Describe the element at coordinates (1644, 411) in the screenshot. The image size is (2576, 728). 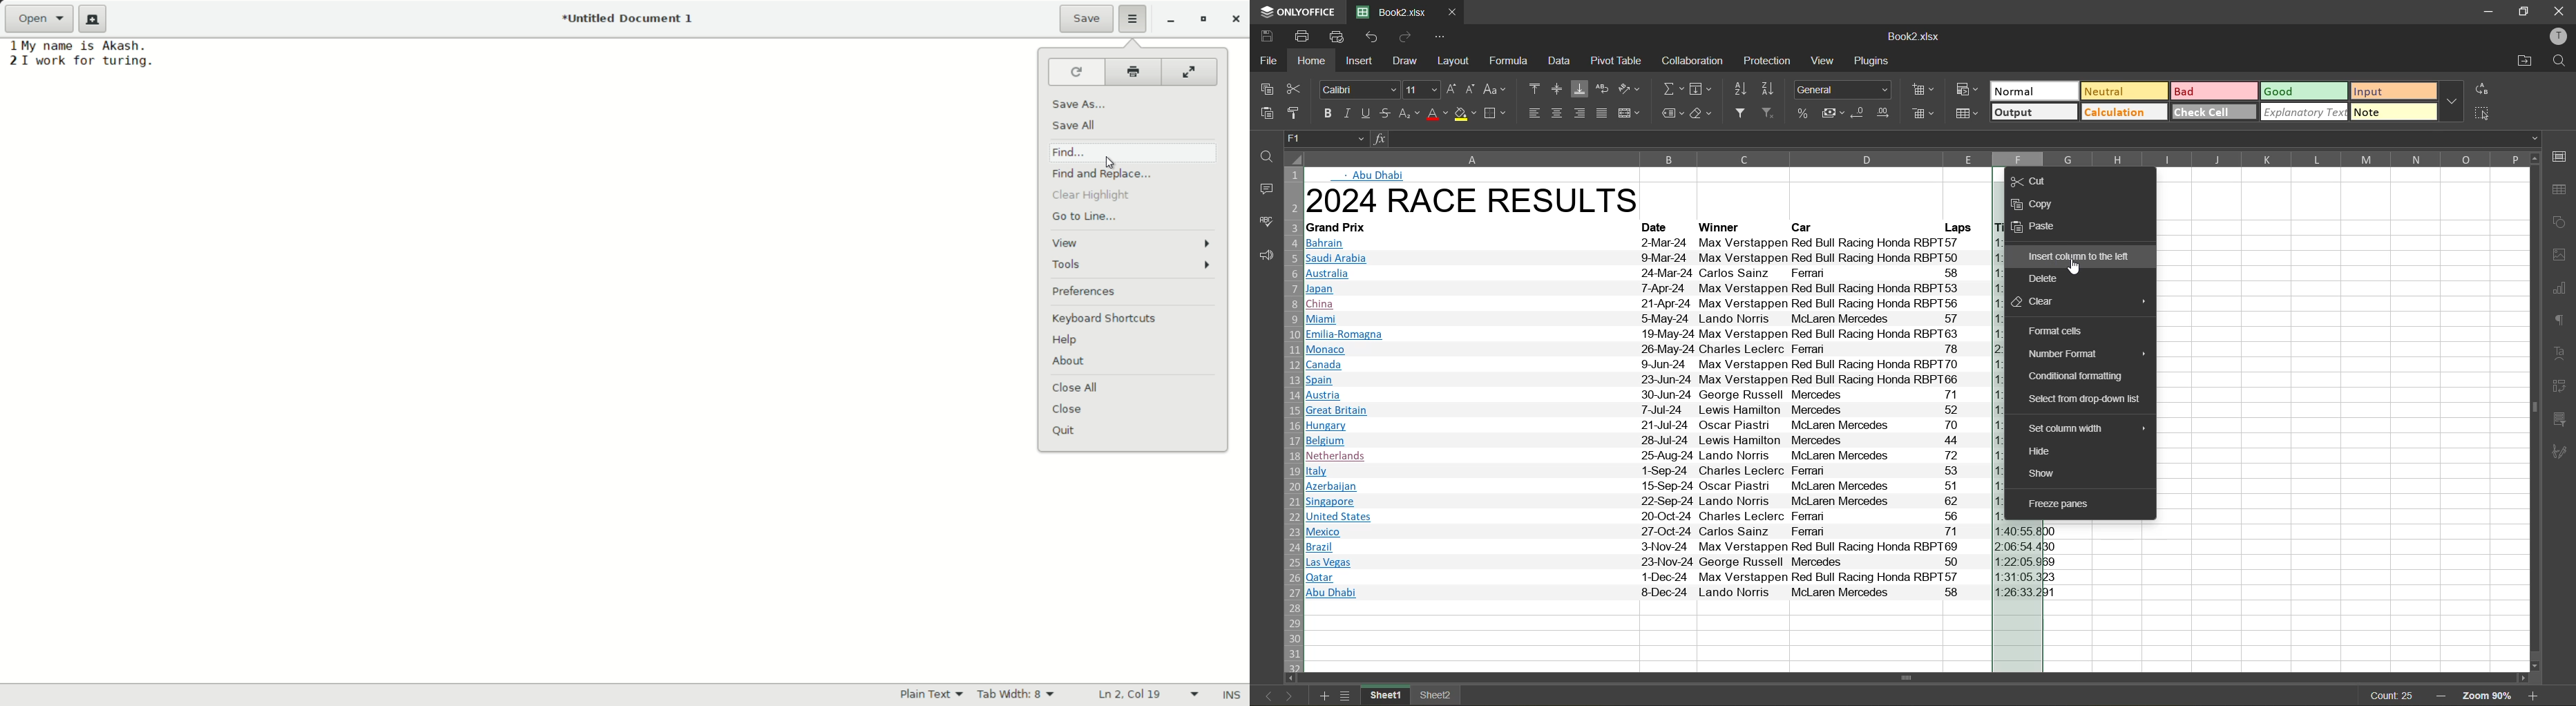
I see `Great Britain 7-Jul-24 Lewis Hamilton Mercedes 52 1:22:27.059` at that location.